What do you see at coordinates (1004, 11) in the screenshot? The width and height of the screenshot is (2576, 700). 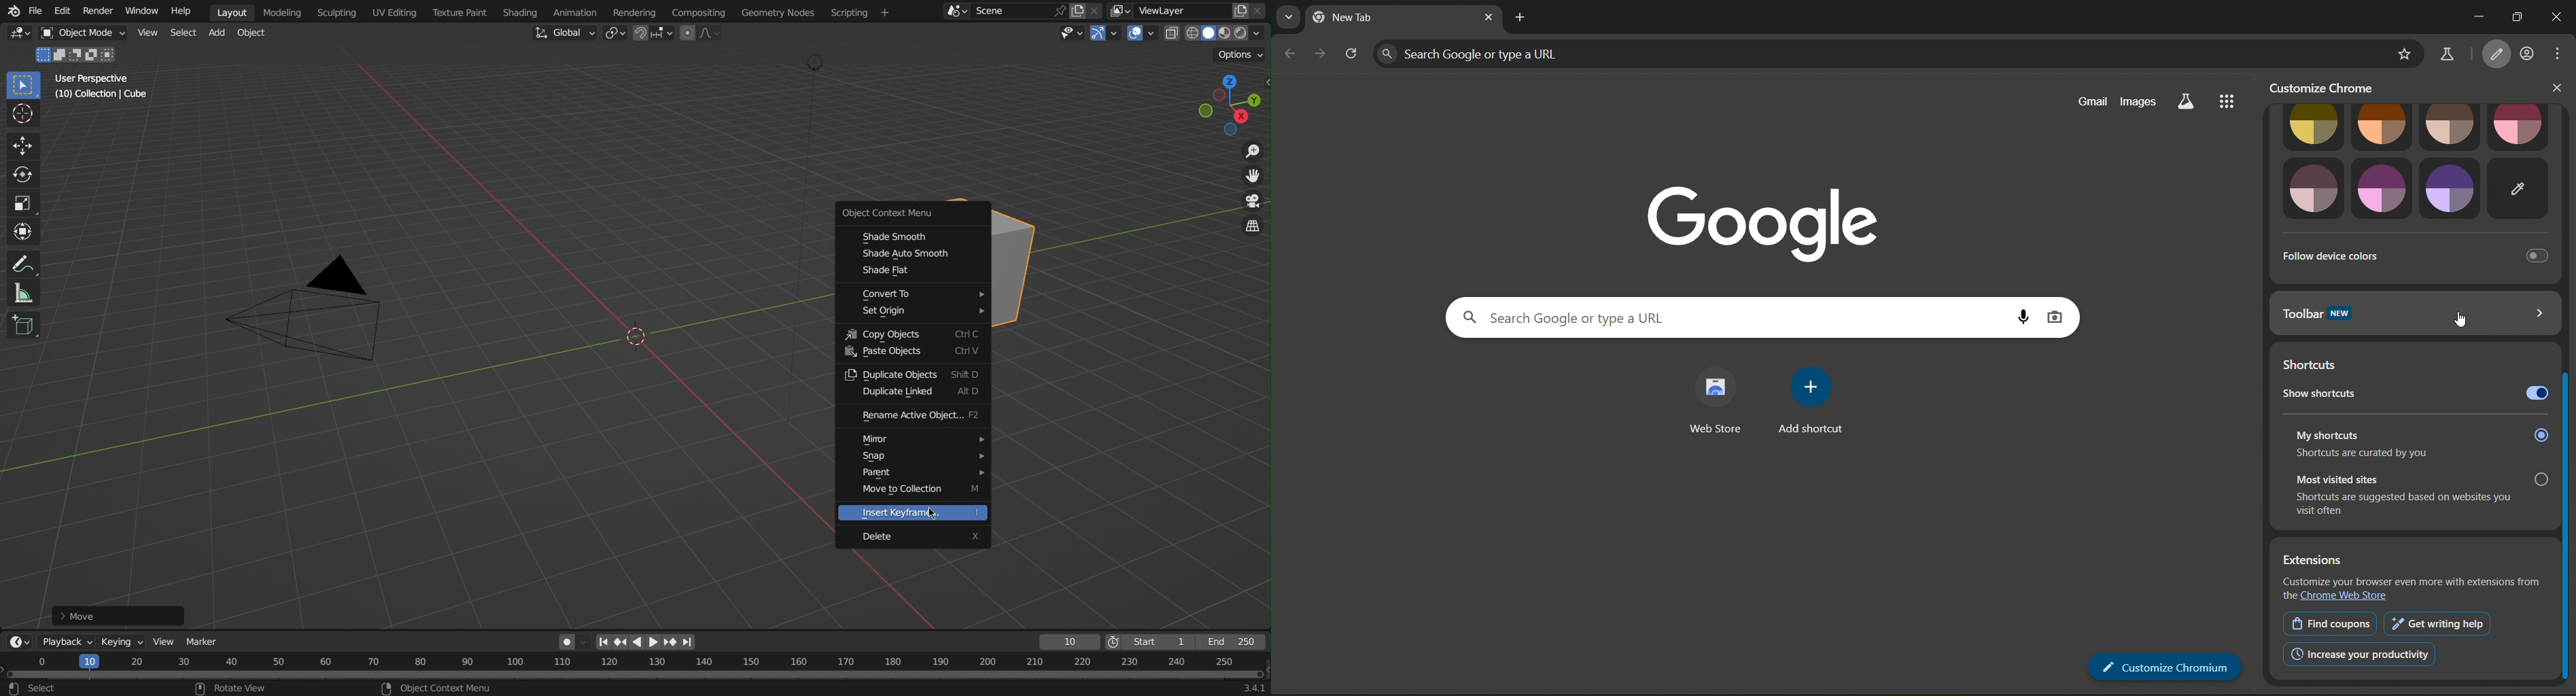 I see `Scene` at bounding box center [1004, 11].